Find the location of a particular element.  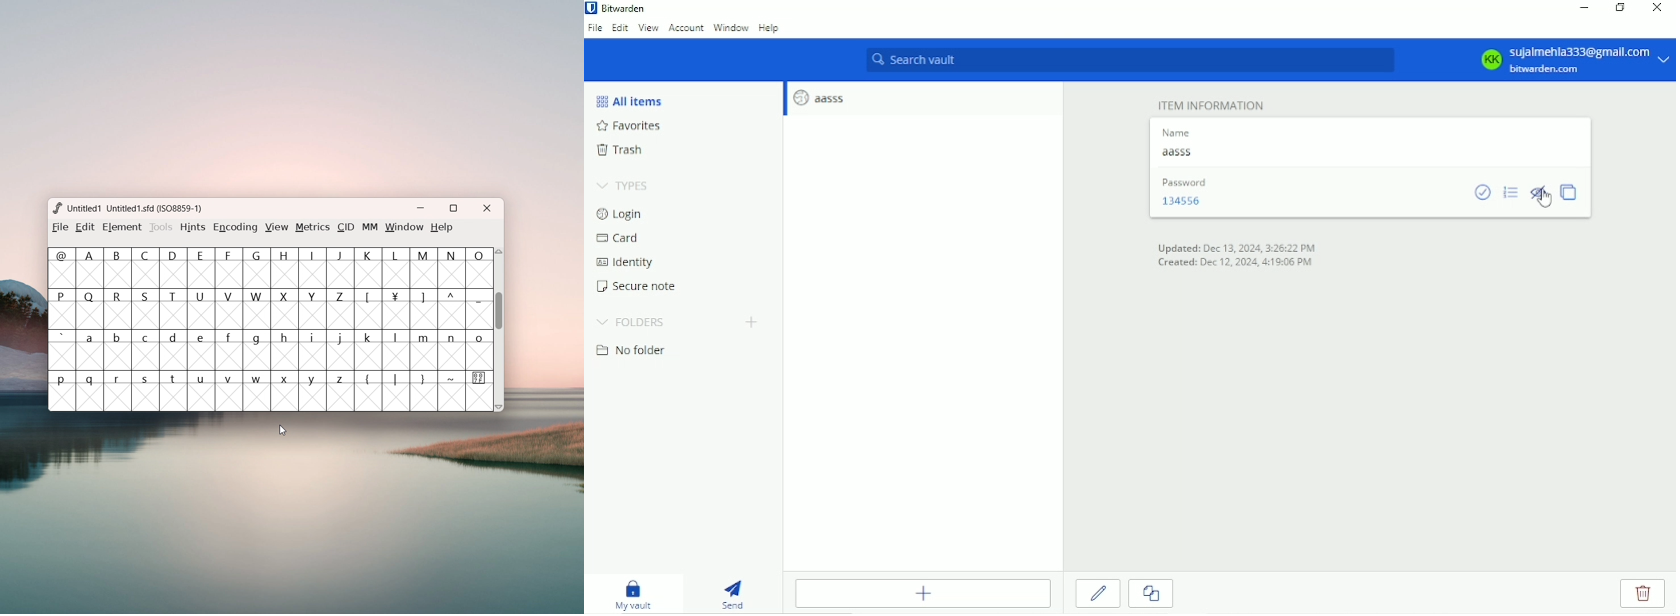

tools is located at coordinates (160, 227).